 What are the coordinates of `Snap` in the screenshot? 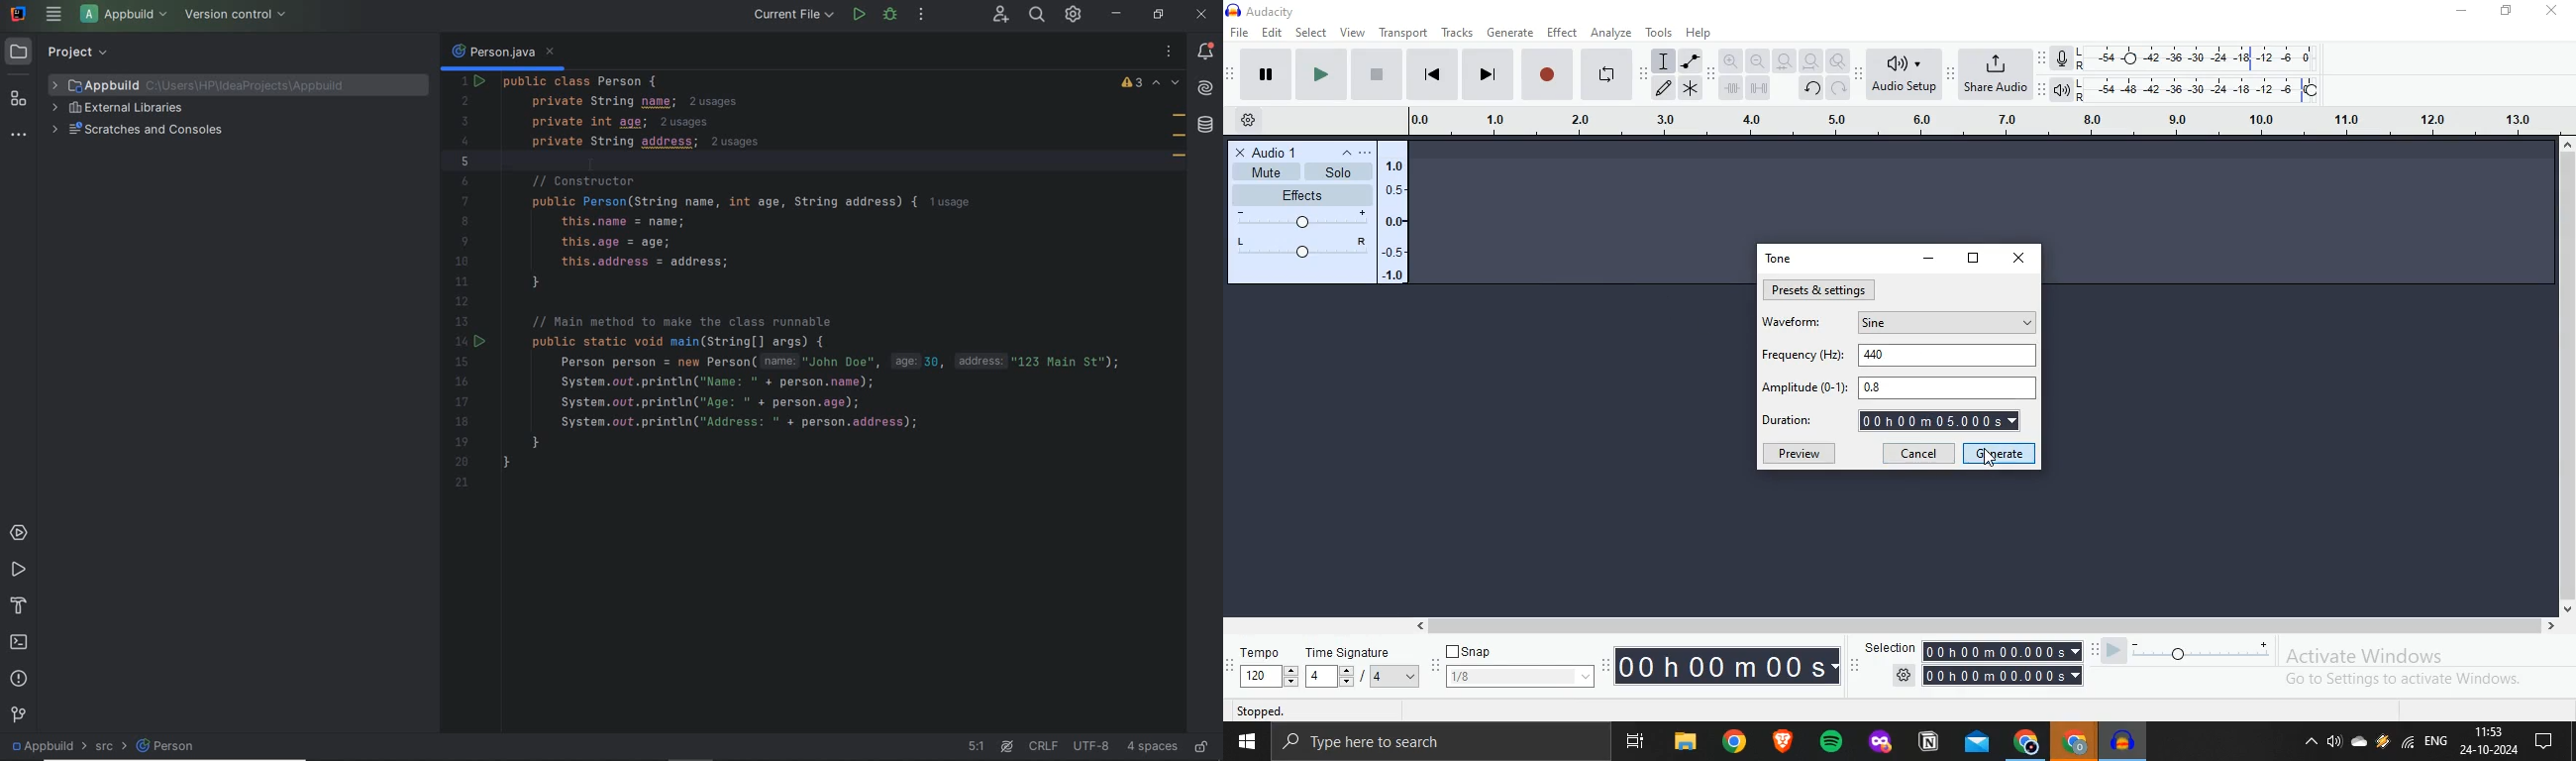 It's located at (1472, 651).